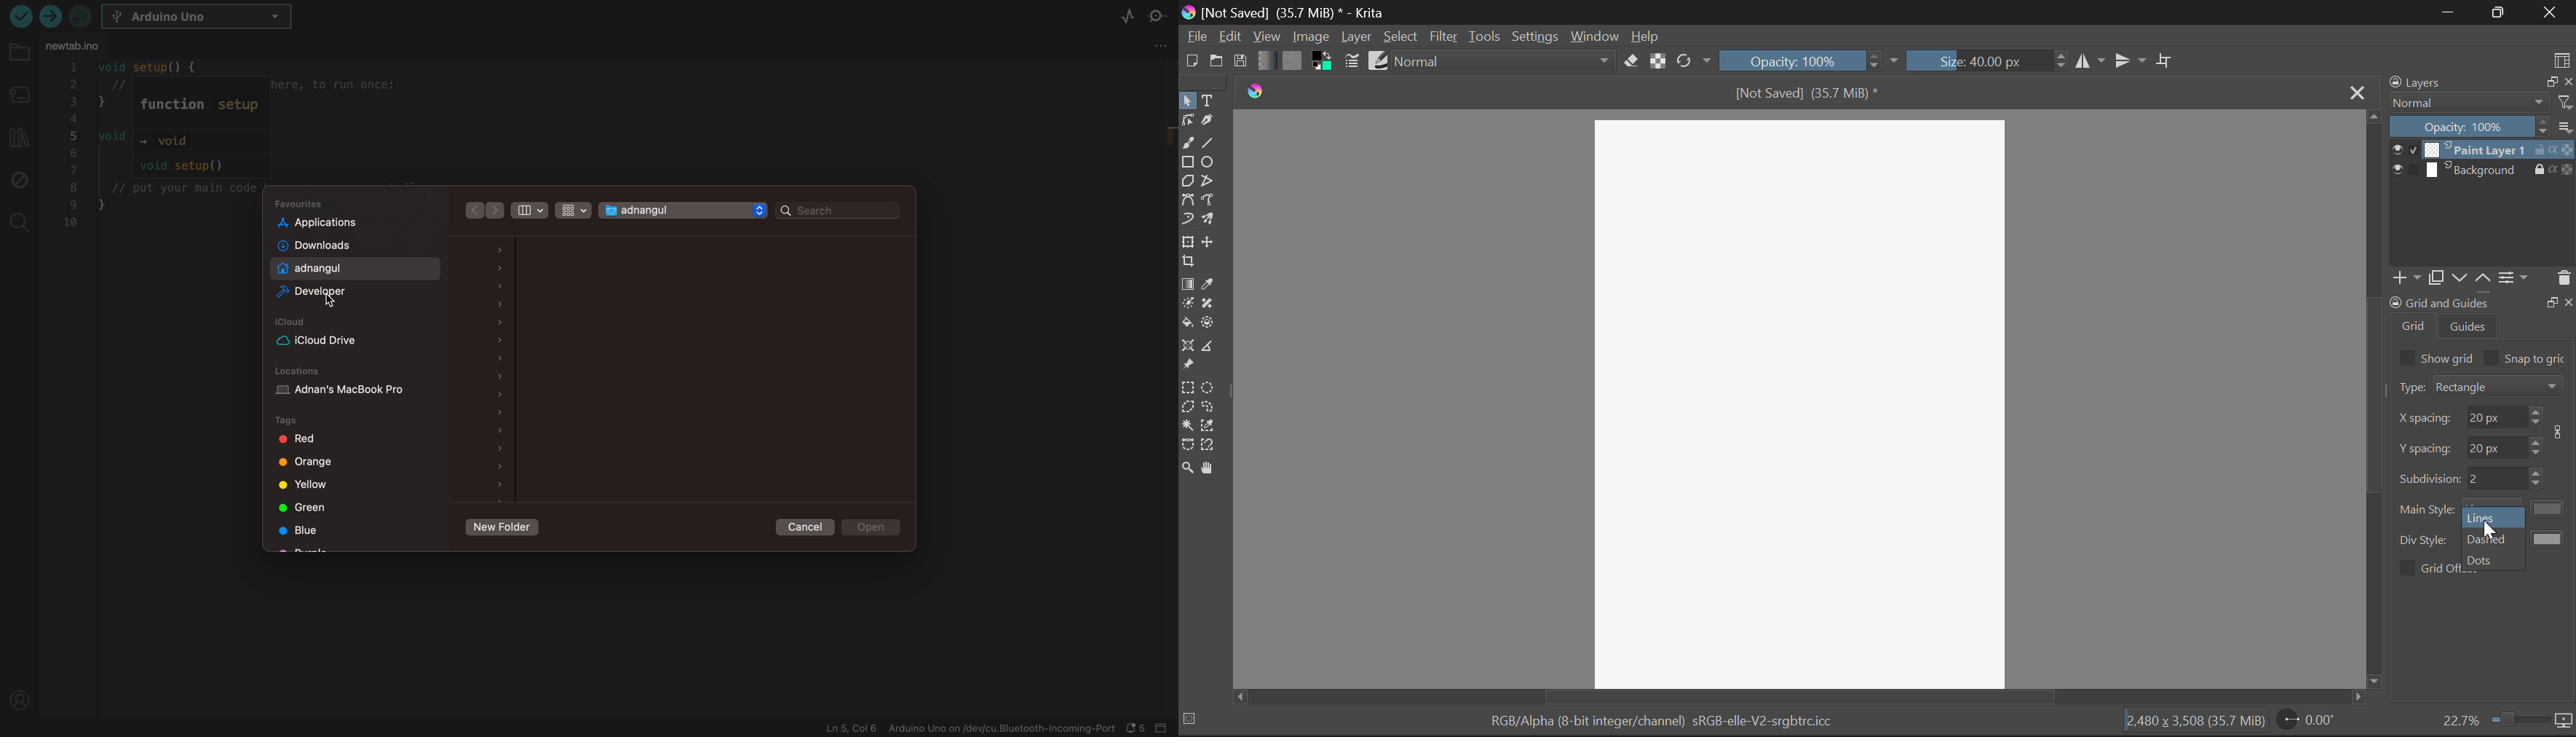 The image size is (2576, 756). I want to click on Open, so click(1216, 63).